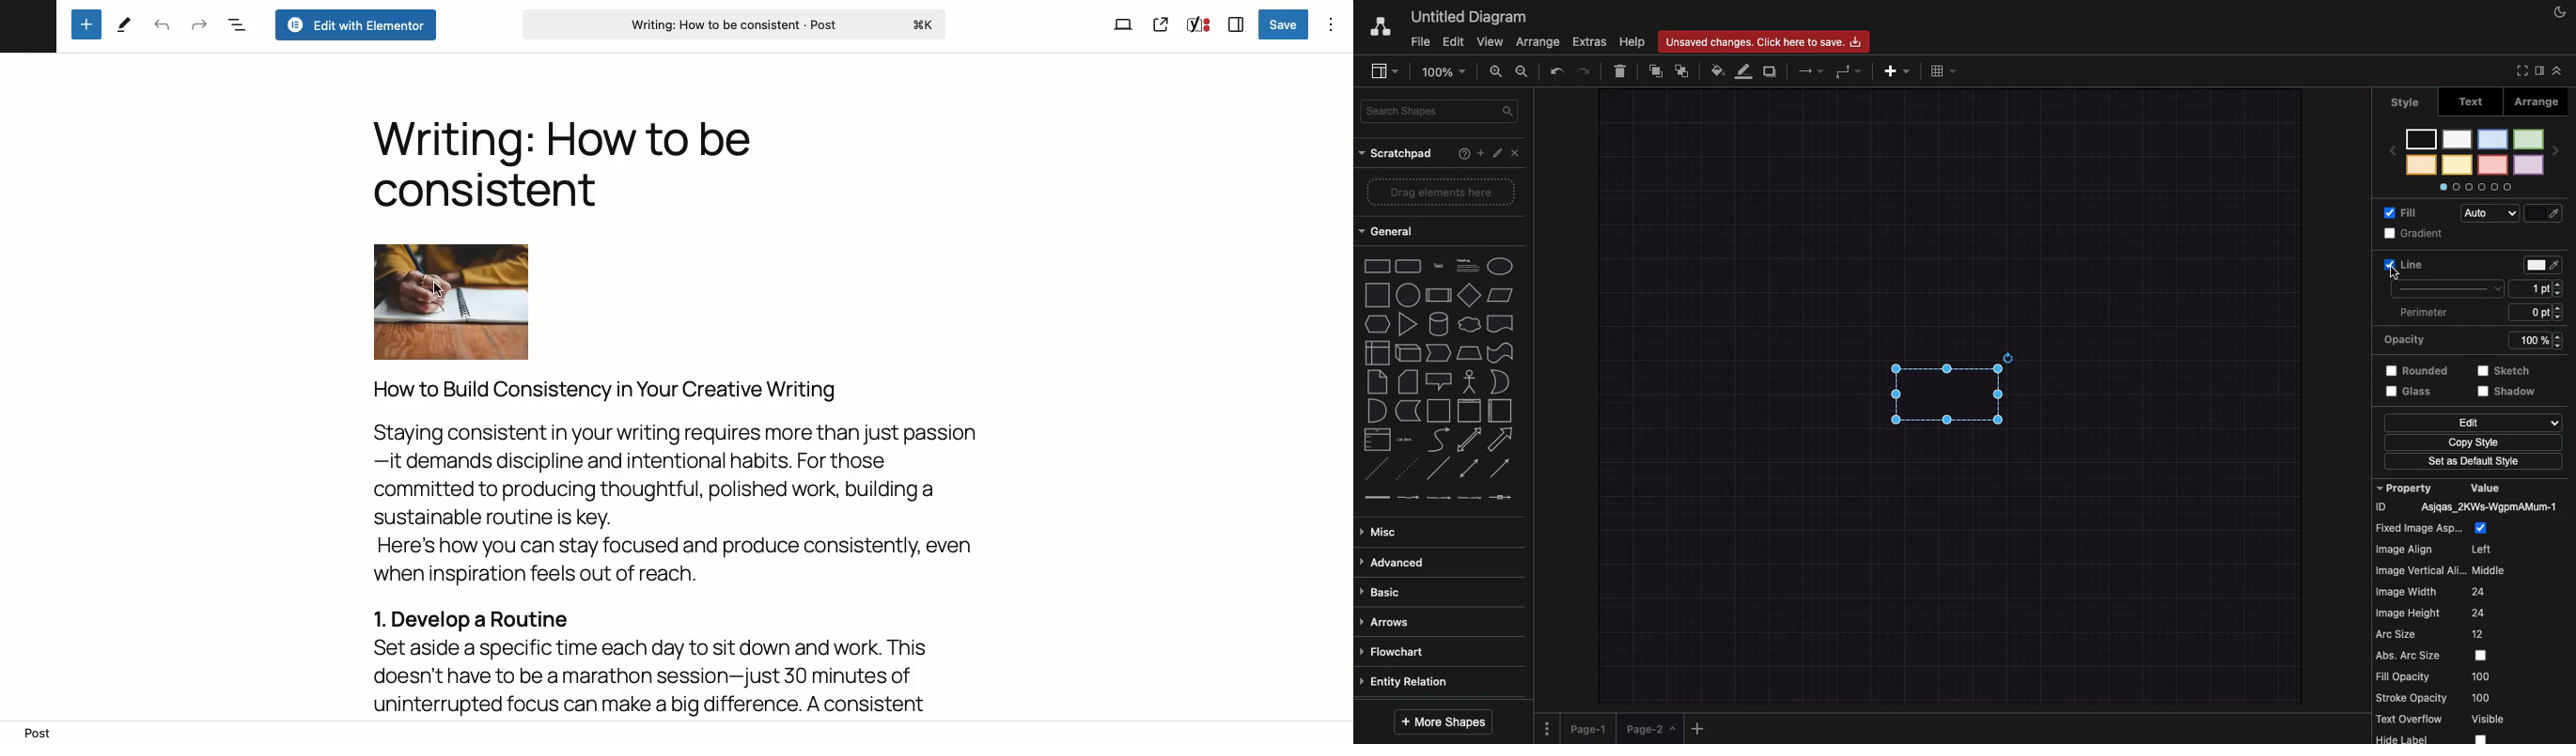 The width and height of the screenshot is (2576, 756). I want to click on cursor, so click(2396, 274).